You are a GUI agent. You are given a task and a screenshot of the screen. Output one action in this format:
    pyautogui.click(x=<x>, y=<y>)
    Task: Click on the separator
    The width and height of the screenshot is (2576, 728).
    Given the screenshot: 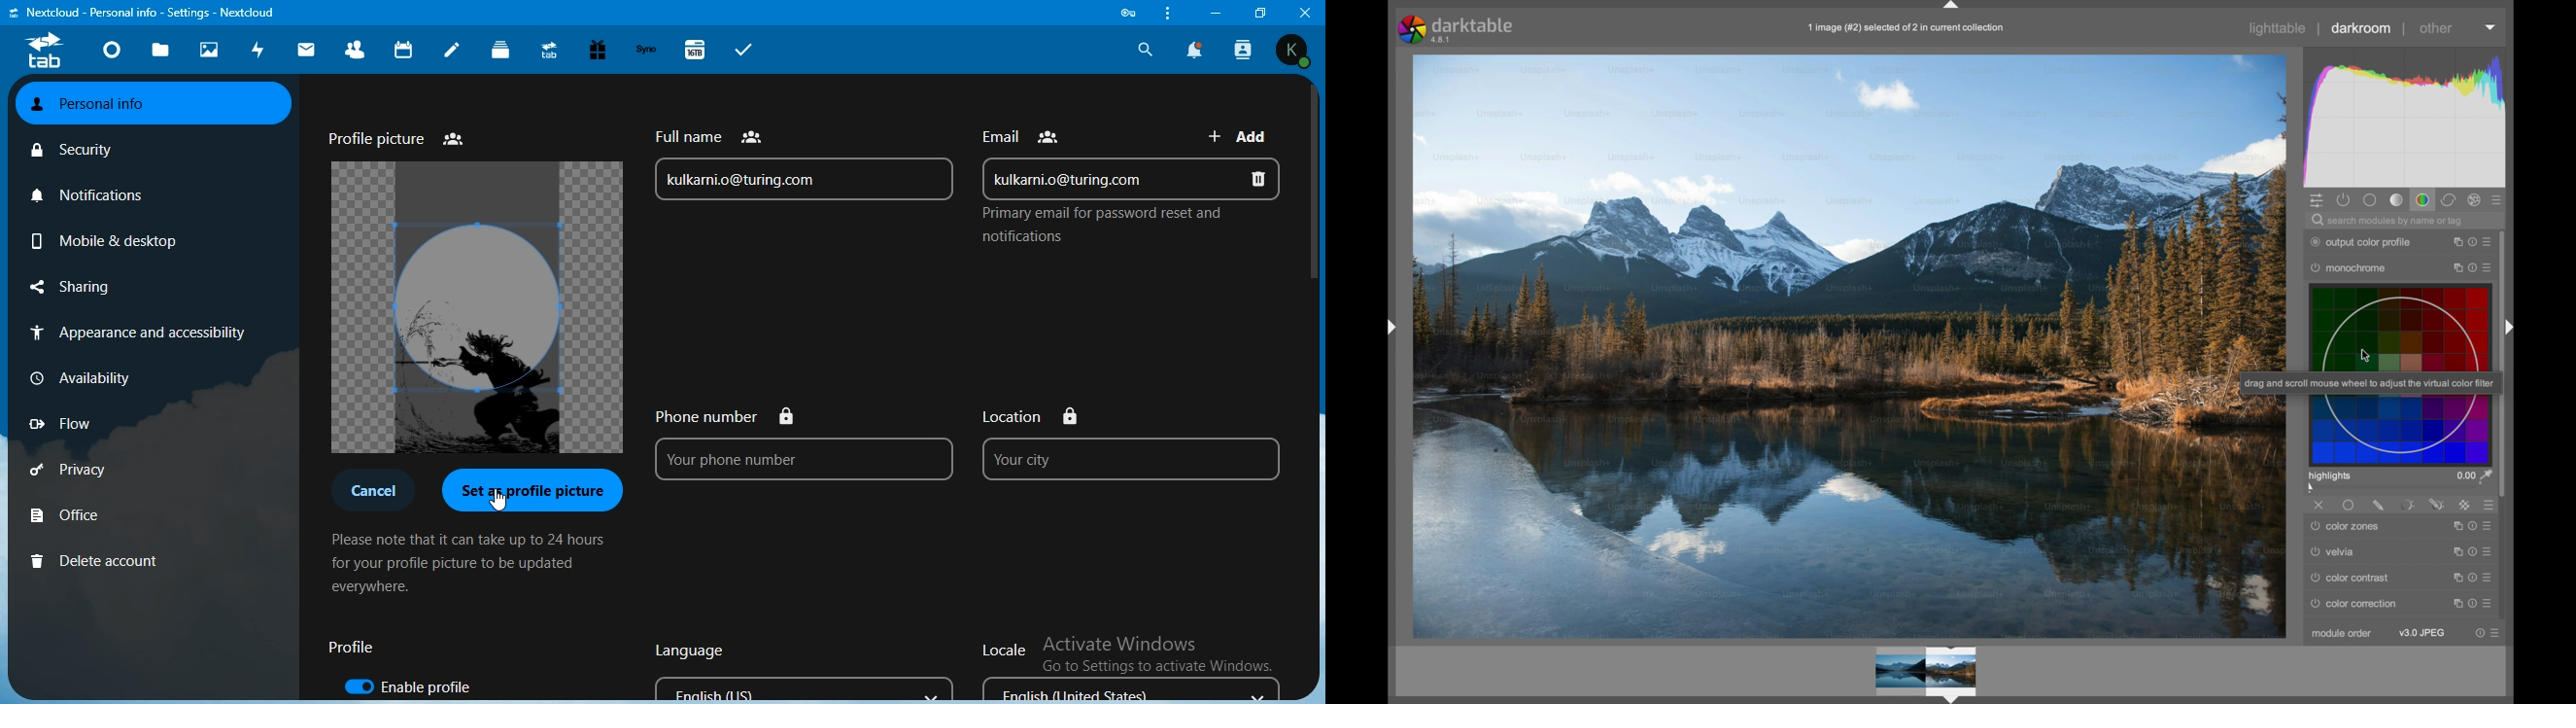 What is the action you would take?
    pyautogui.click(x=2318, y=29)
    